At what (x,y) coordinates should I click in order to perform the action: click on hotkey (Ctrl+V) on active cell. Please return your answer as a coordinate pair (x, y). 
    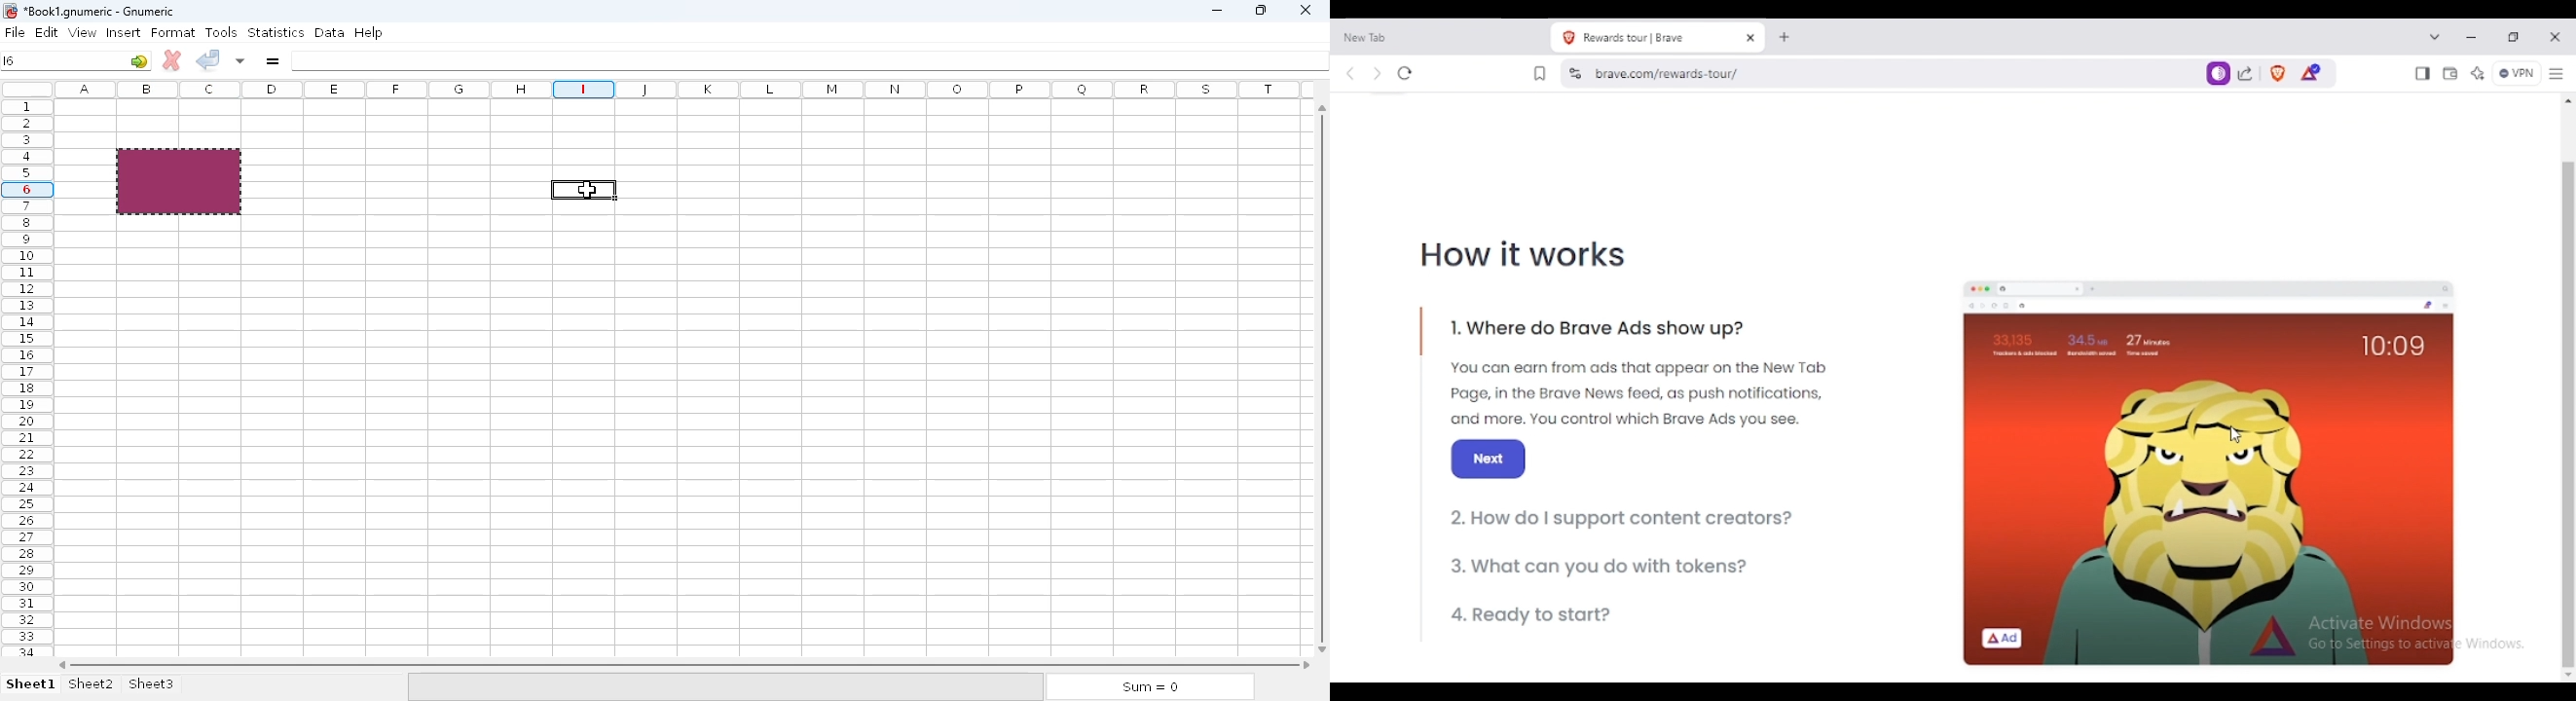
    Looking at the image, I should click on (583, 189).